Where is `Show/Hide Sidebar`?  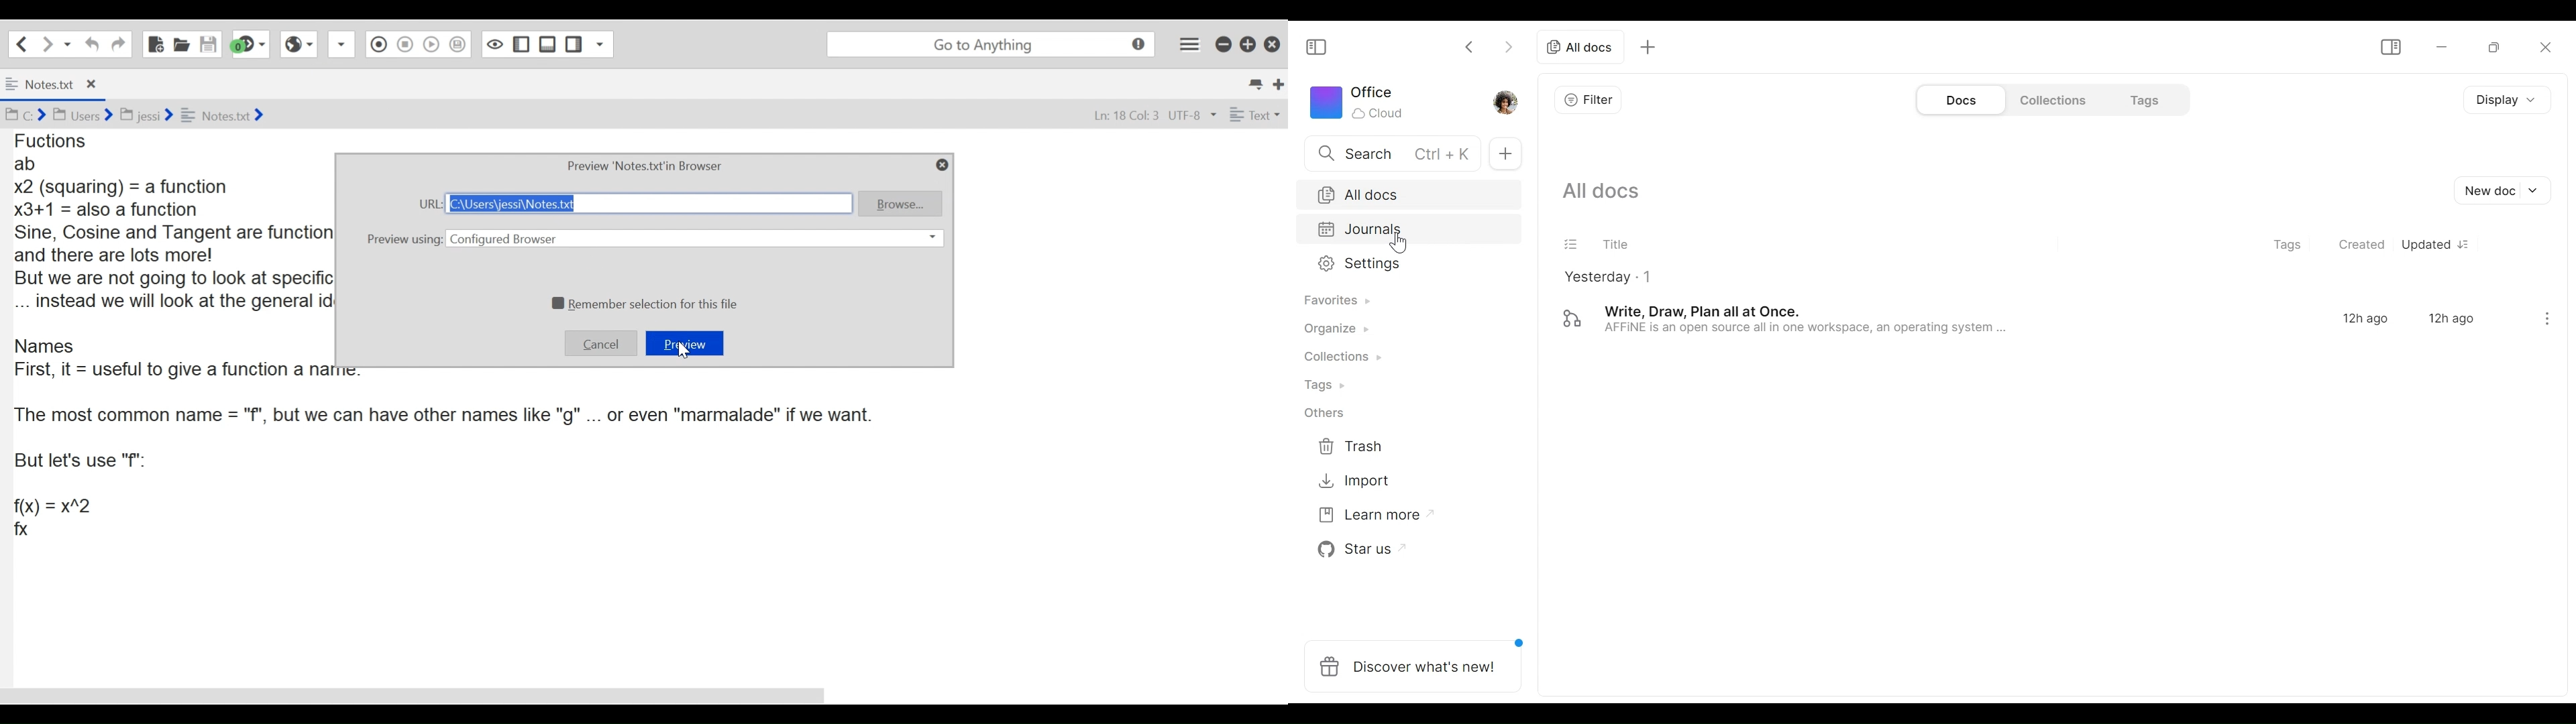
Show/Hide Sidebar is located at coordinates (1322, 46).